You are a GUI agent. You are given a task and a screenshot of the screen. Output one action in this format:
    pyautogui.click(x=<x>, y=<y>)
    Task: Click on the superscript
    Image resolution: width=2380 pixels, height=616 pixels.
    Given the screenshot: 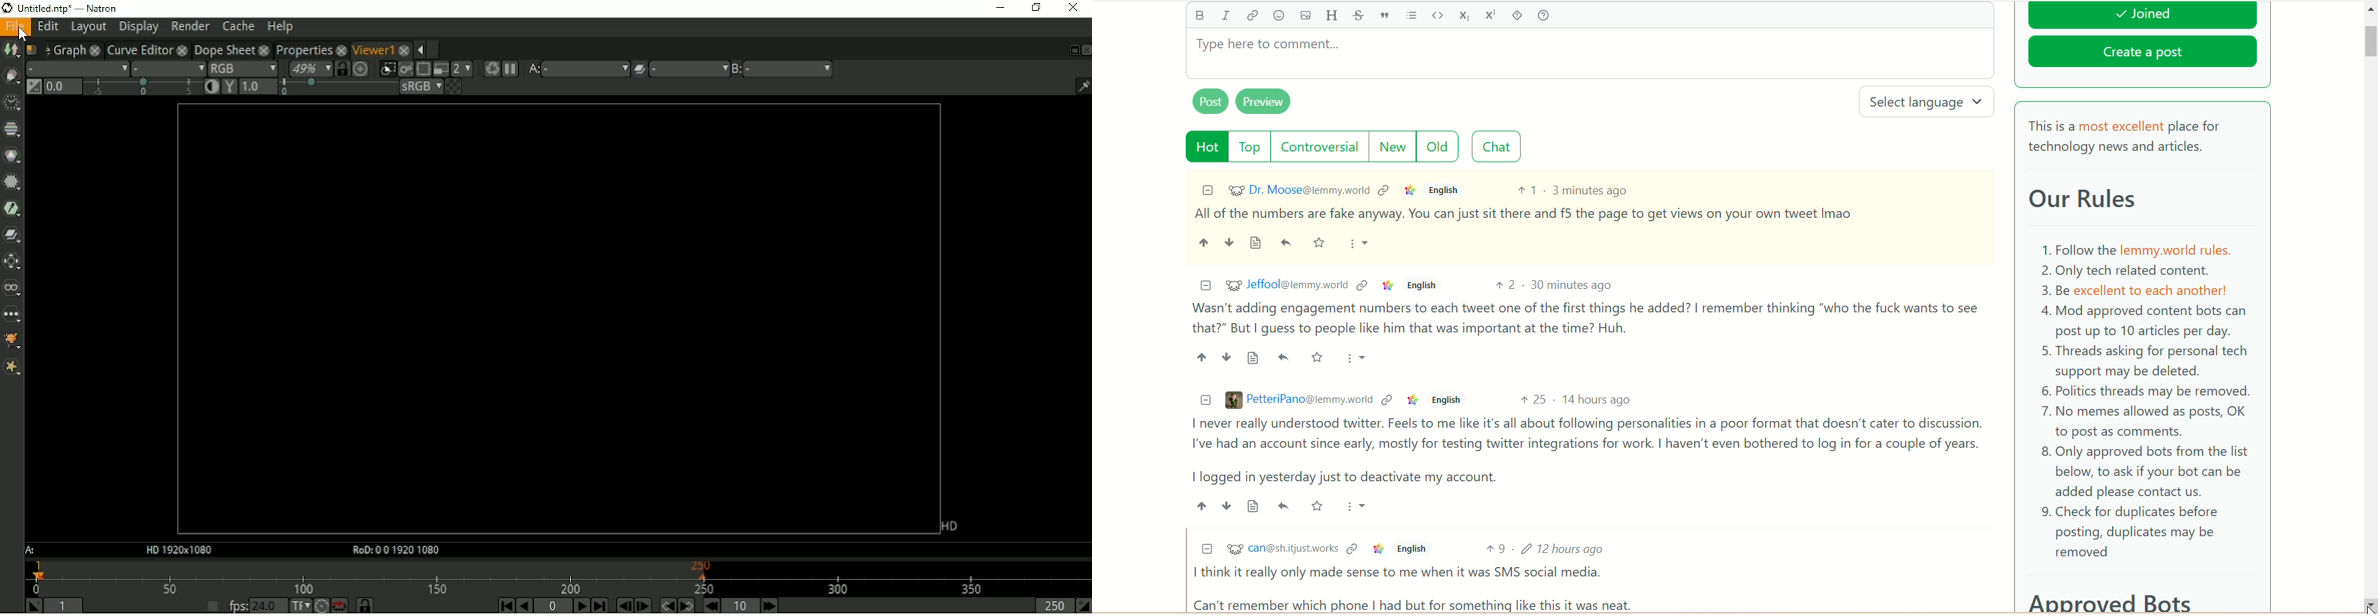 What is the action you would take?
    pyautogui.click(x=1493, y=14)
    